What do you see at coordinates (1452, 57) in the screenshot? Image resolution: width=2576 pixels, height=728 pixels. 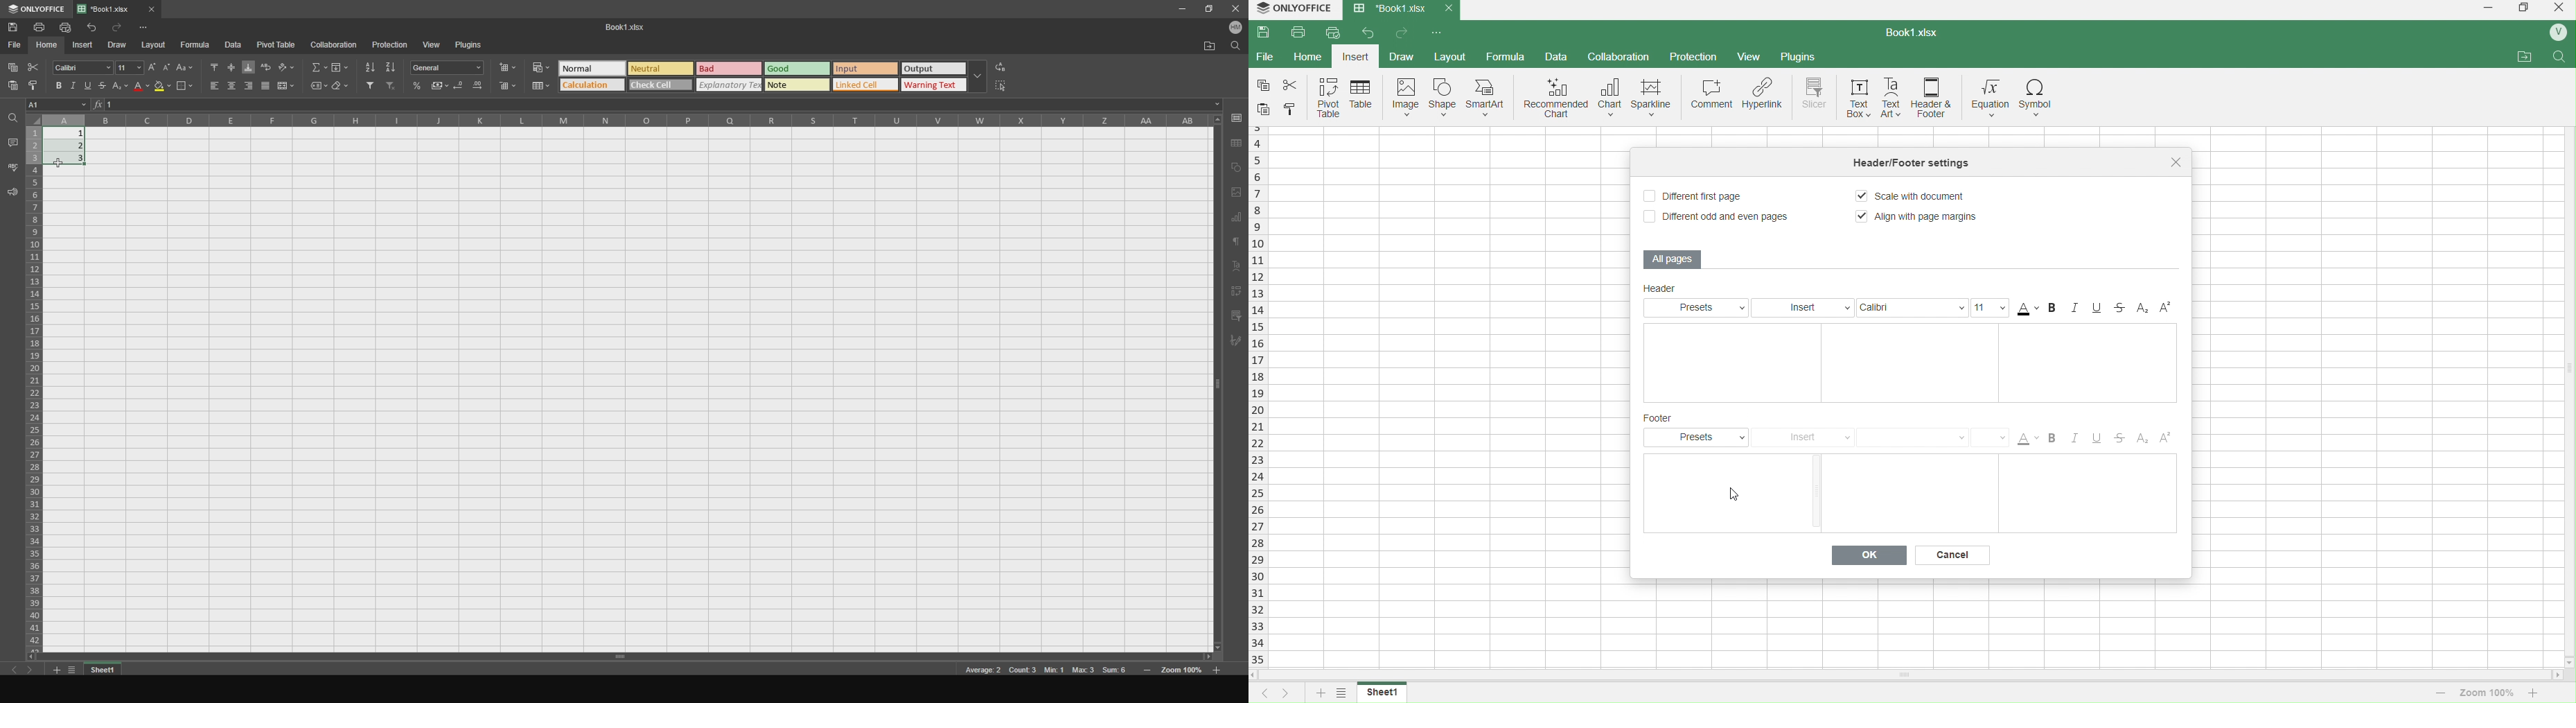 I see `layout` at bounding box center [1452, 57].